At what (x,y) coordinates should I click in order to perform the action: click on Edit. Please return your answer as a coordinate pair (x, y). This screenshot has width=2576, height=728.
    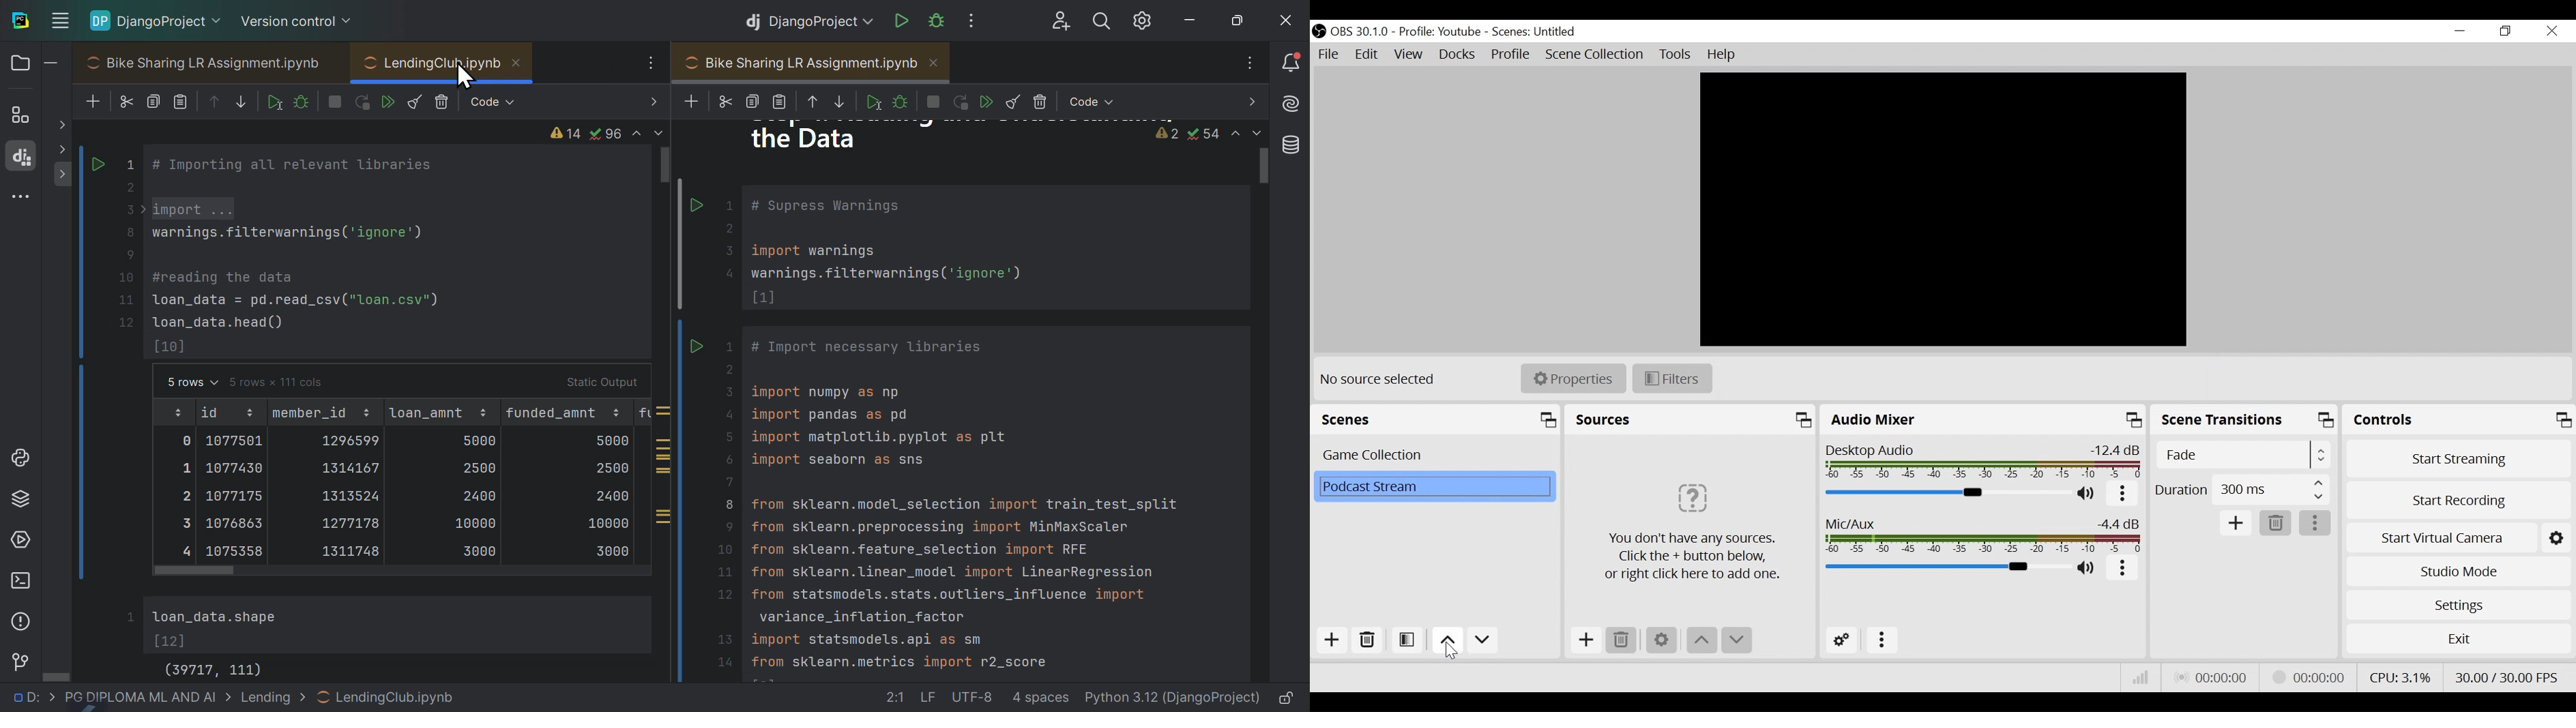
    Looking at the image, I should click on (1368, 55).